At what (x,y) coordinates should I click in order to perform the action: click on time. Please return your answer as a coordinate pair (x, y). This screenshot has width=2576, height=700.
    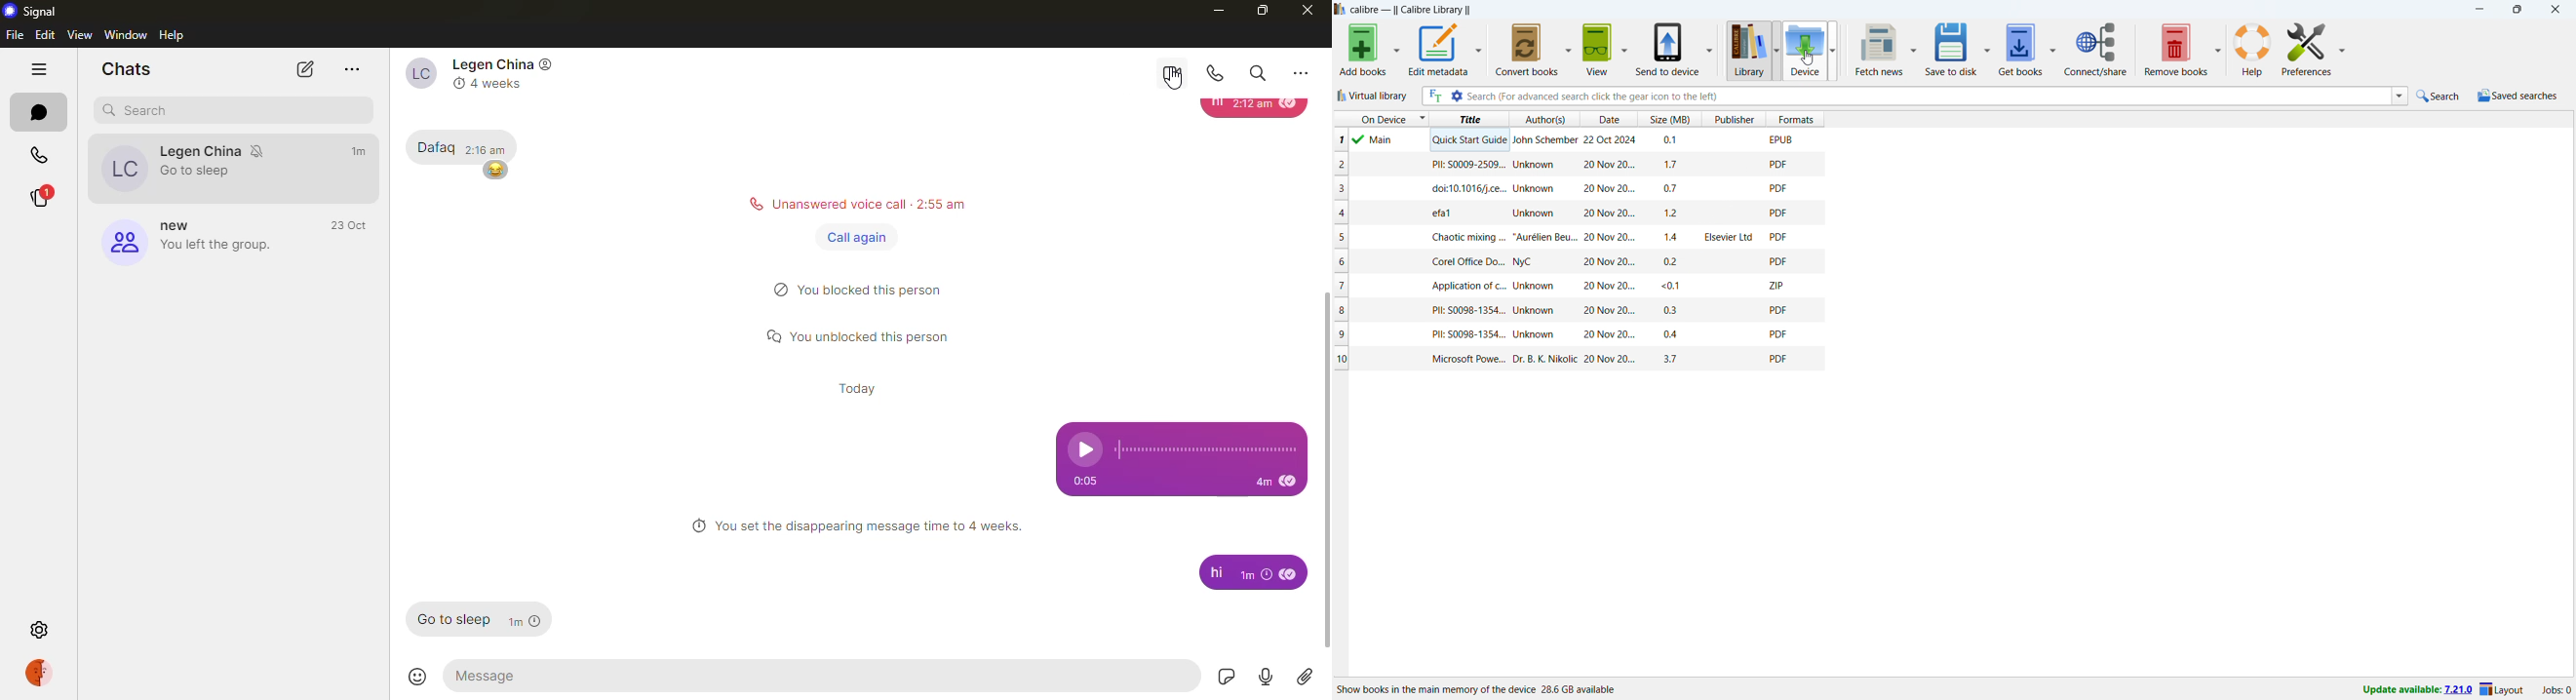
    Looking at the image, I should click on (359, 151).